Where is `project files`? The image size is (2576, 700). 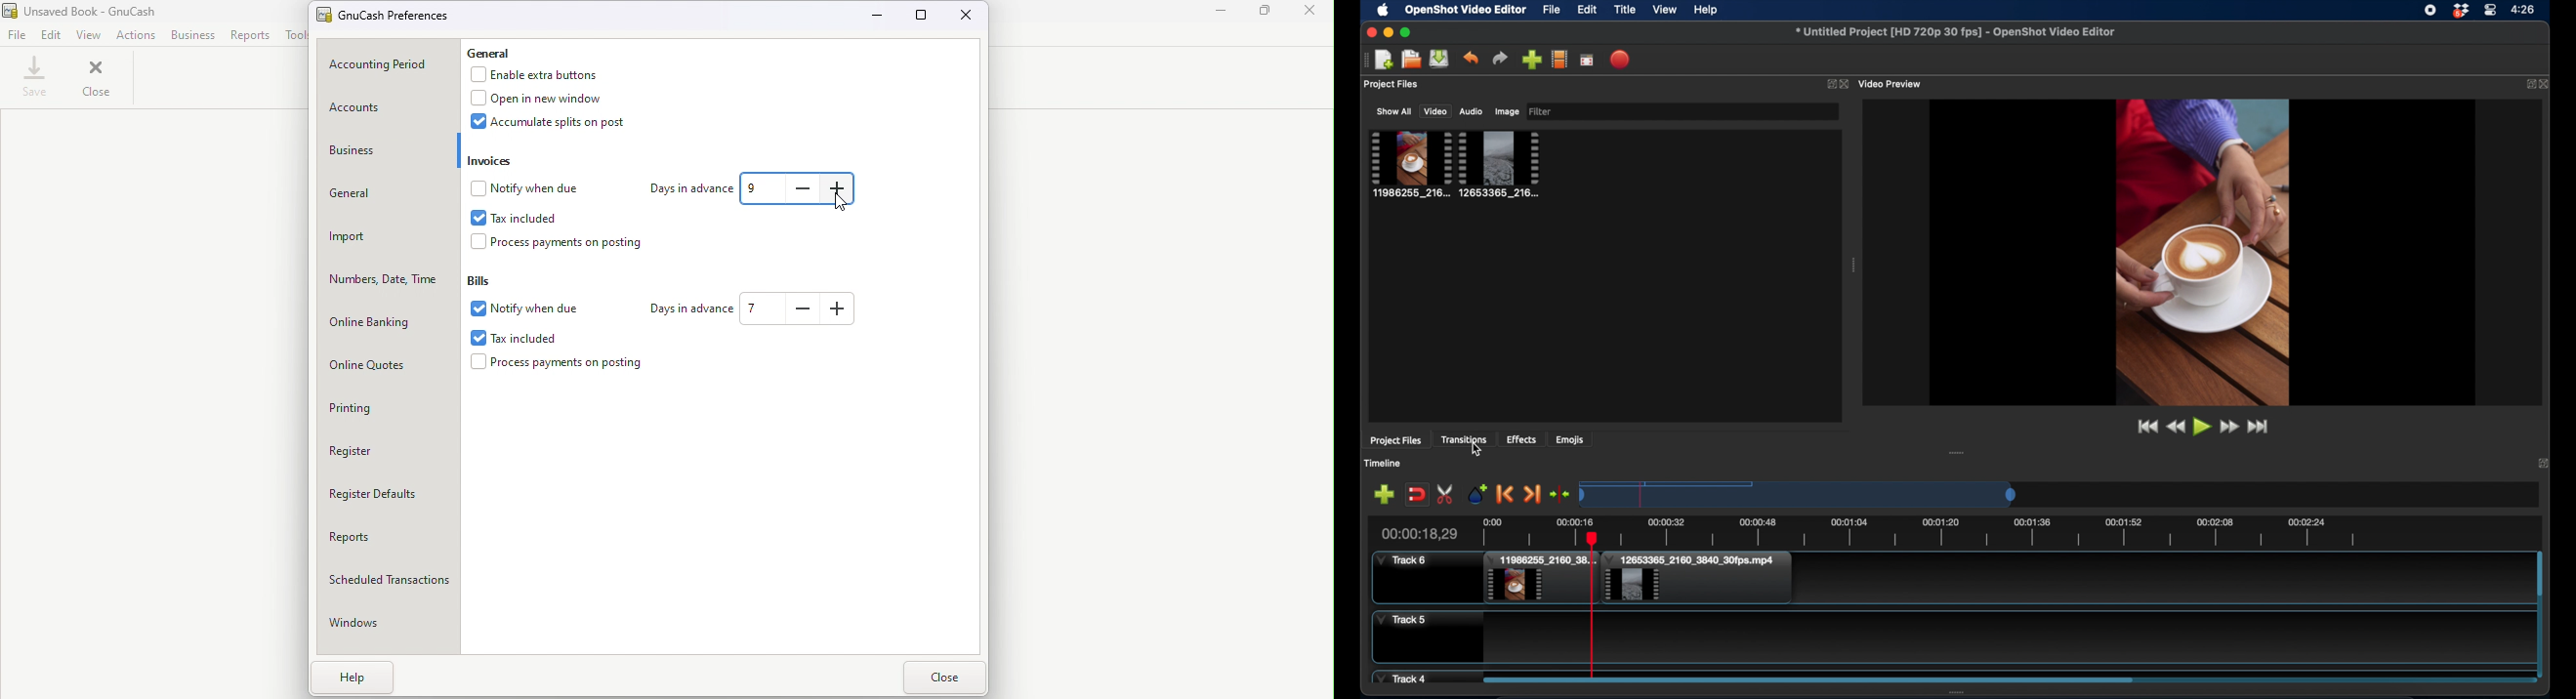 project files is located at coordinates (1392, 85).